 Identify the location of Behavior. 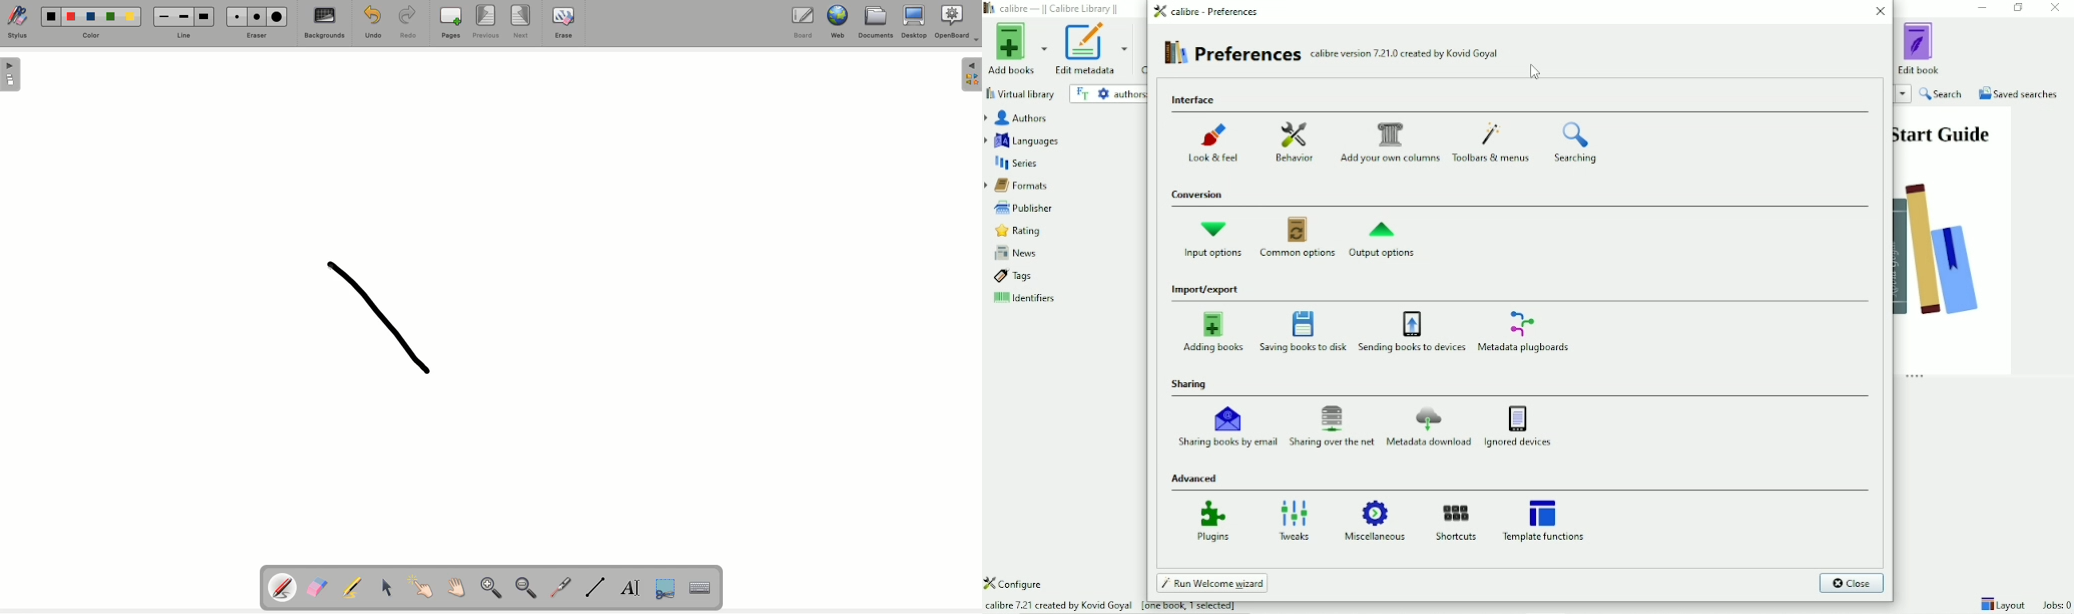
(1295, 139).